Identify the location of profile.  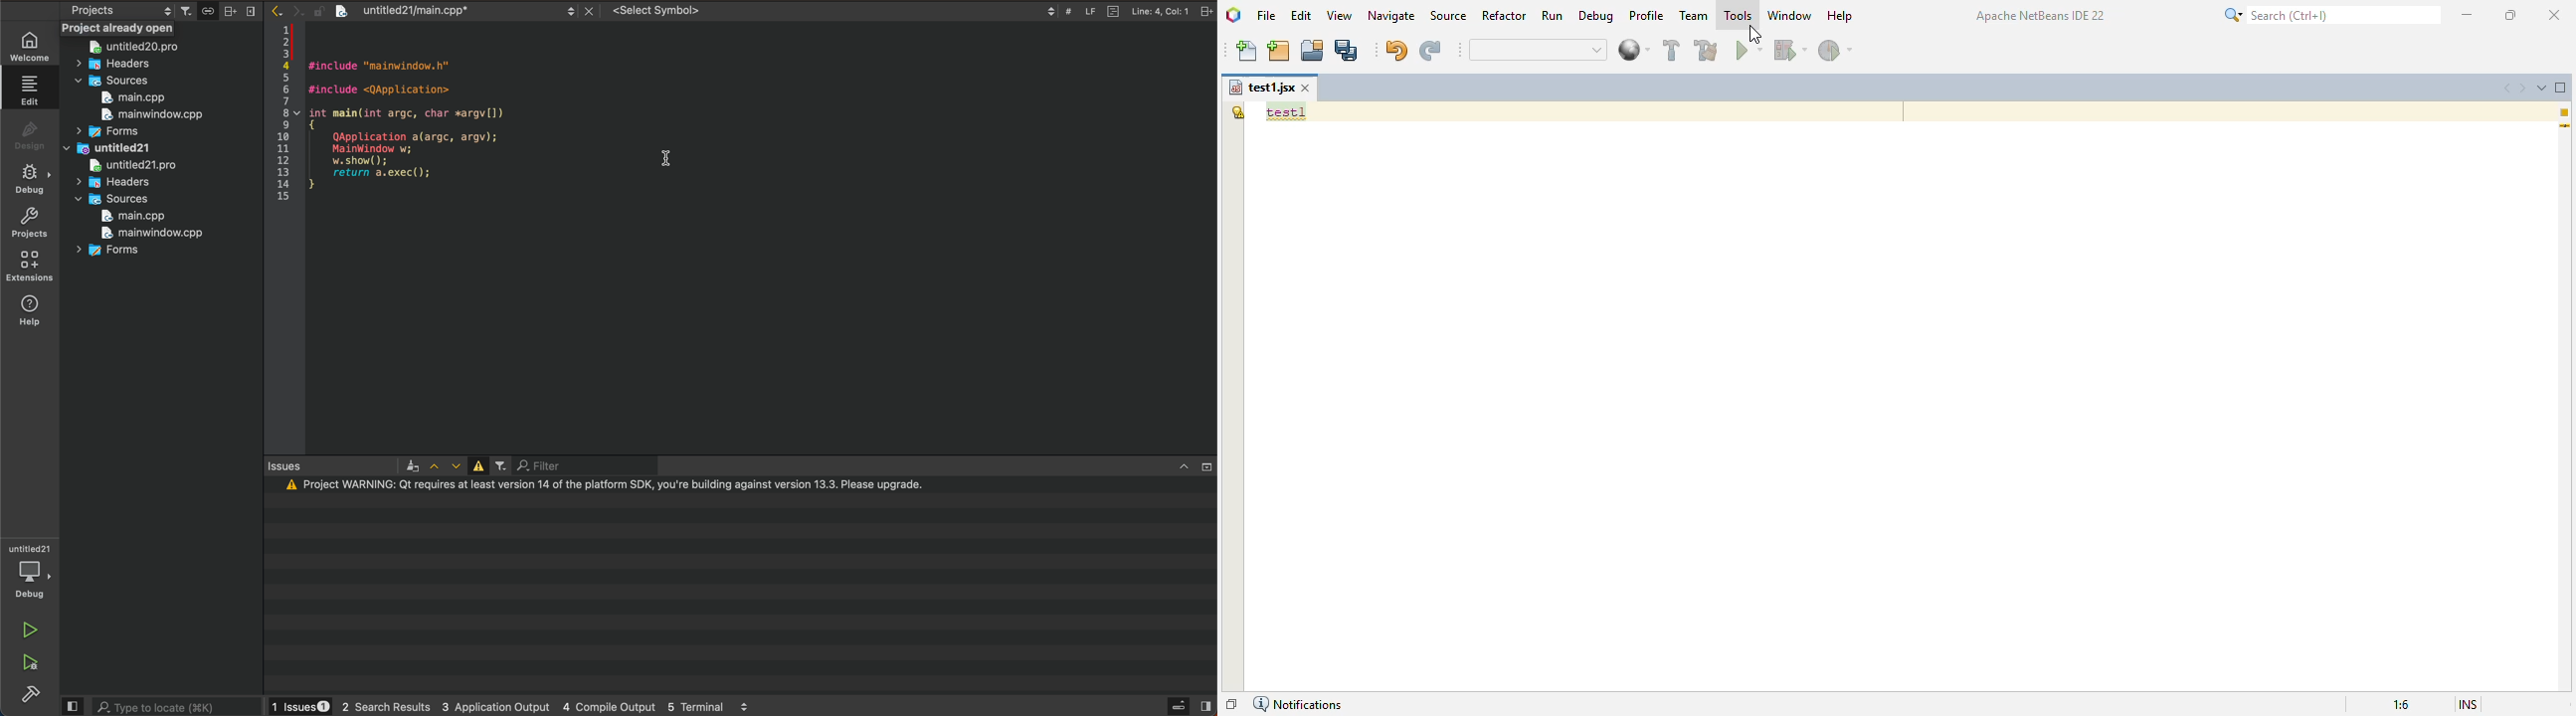
(1647, 15).